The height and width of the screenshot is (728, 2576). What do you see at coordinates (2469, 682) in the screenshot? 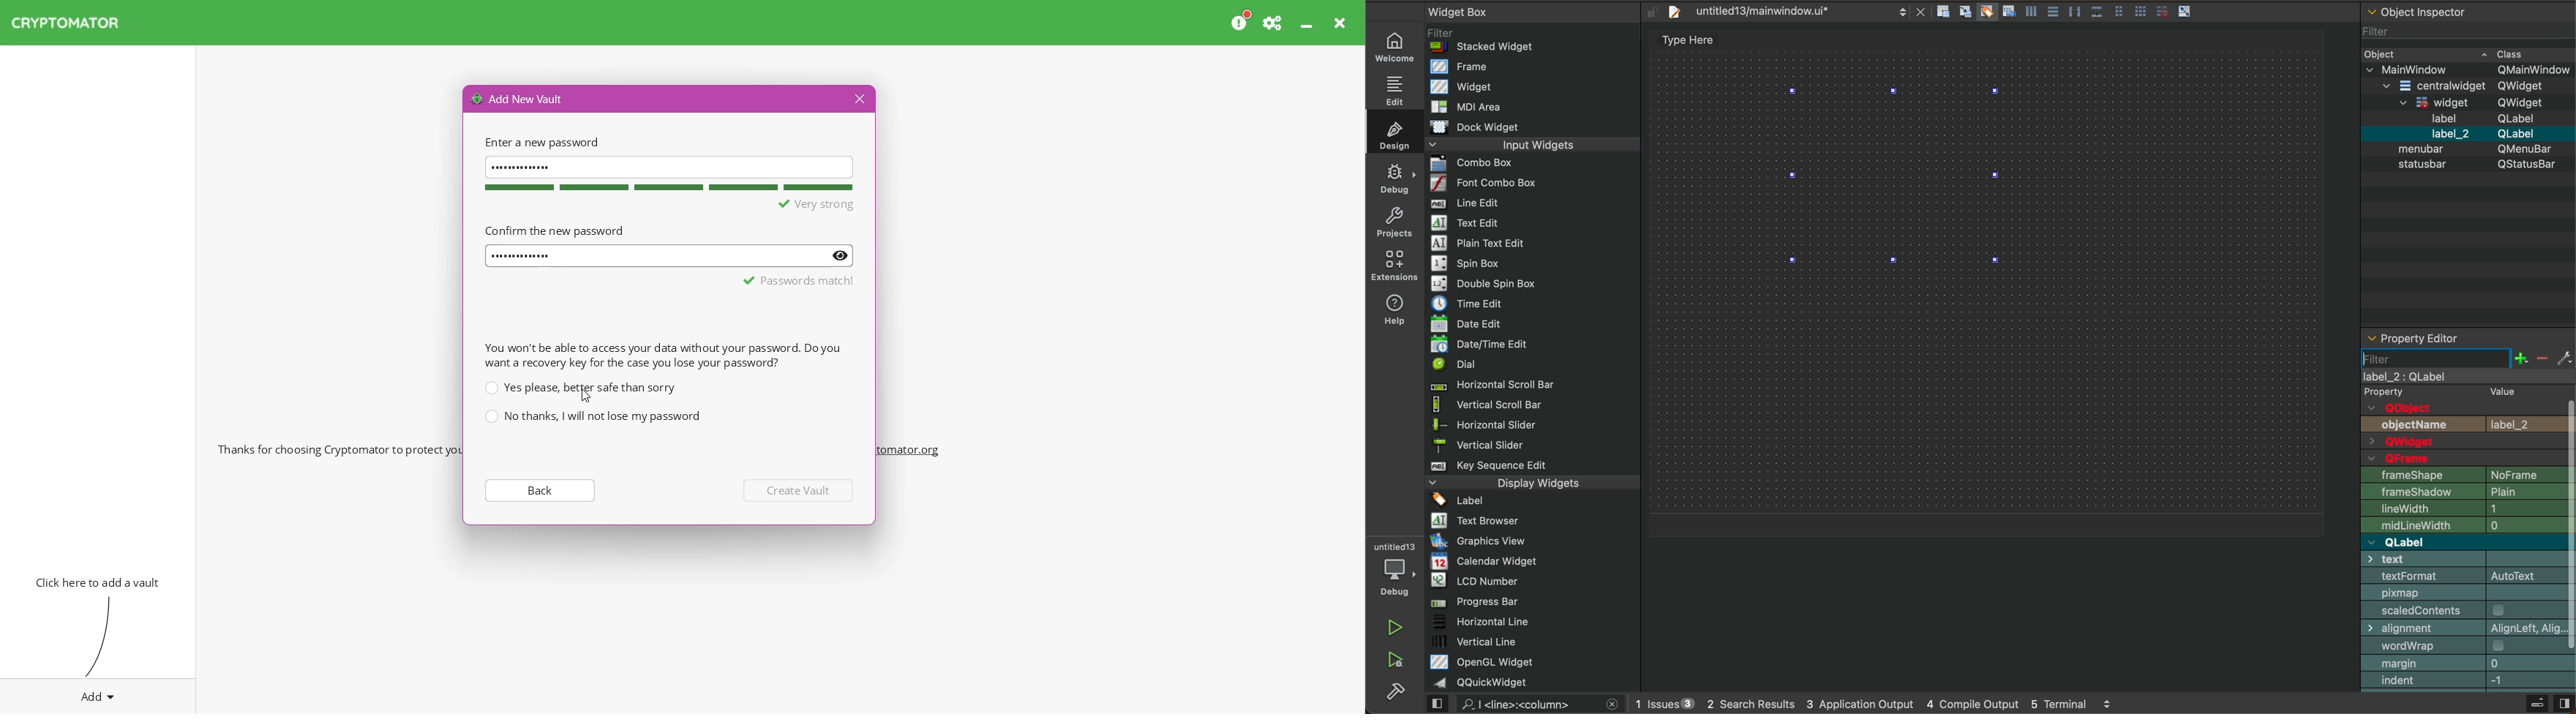
I see `index` at bounding box center [2469, 682].